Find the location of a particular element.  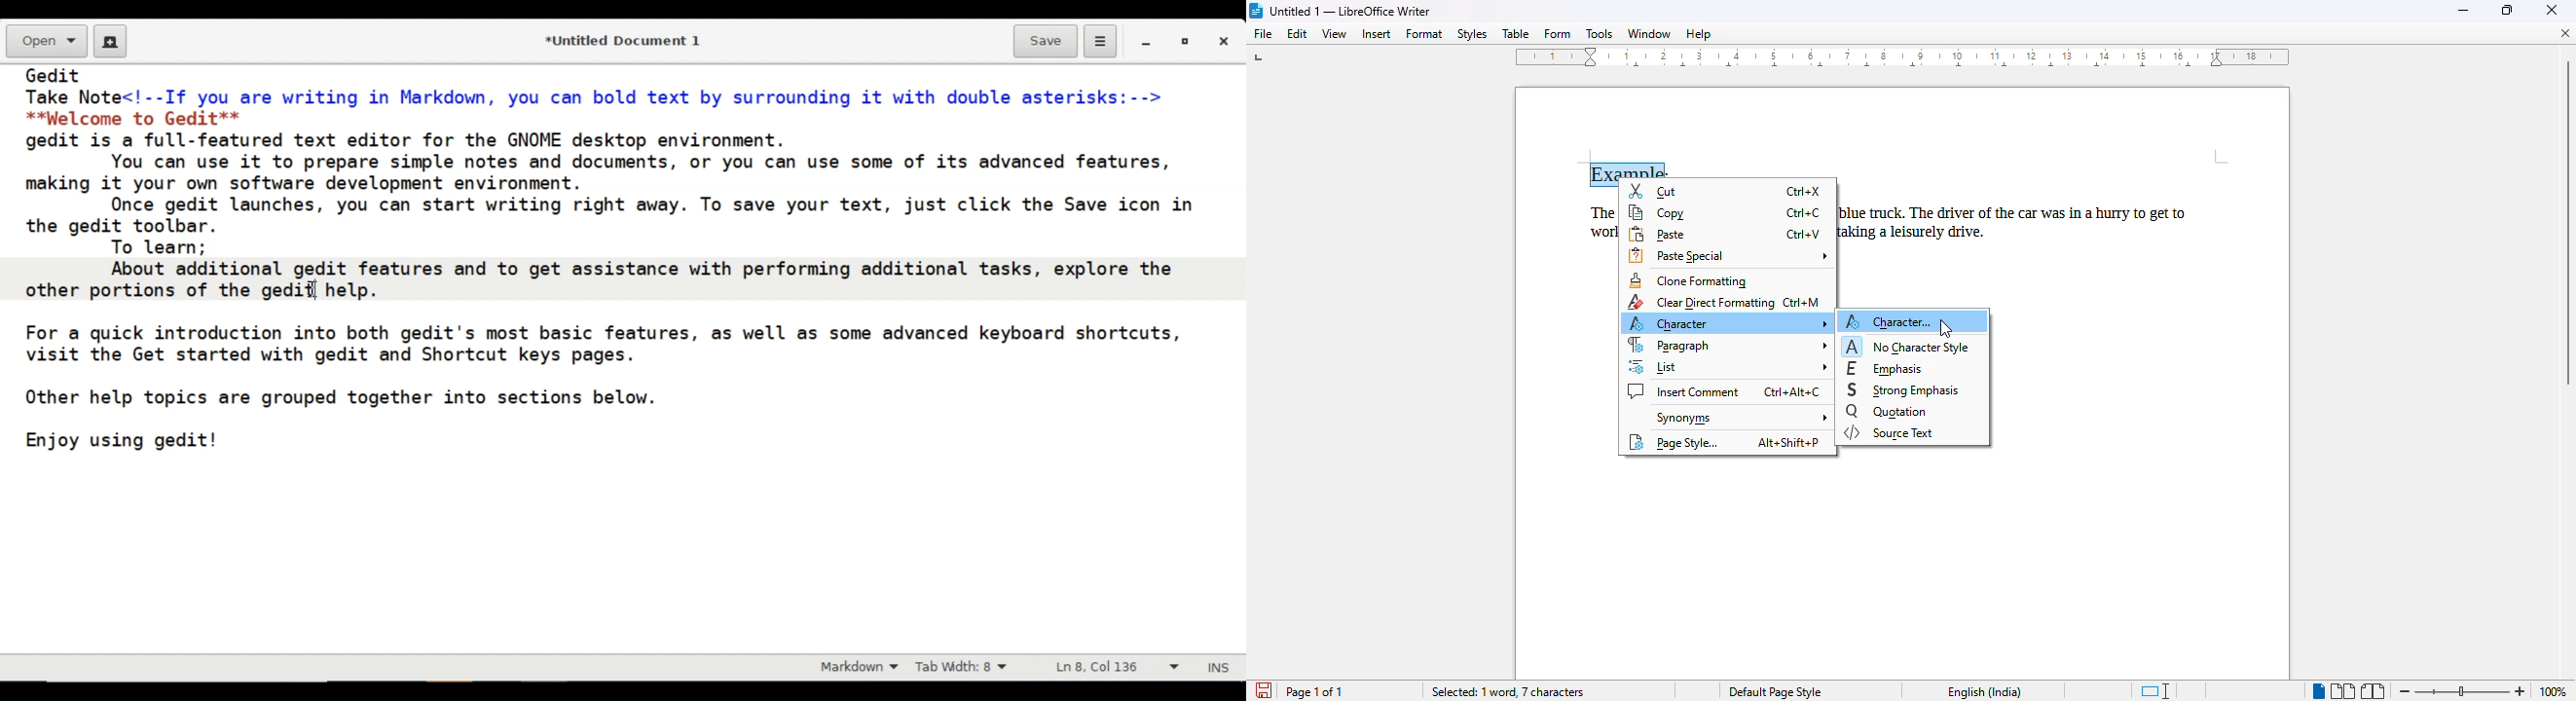

character is located at coordinates (1913, 321).